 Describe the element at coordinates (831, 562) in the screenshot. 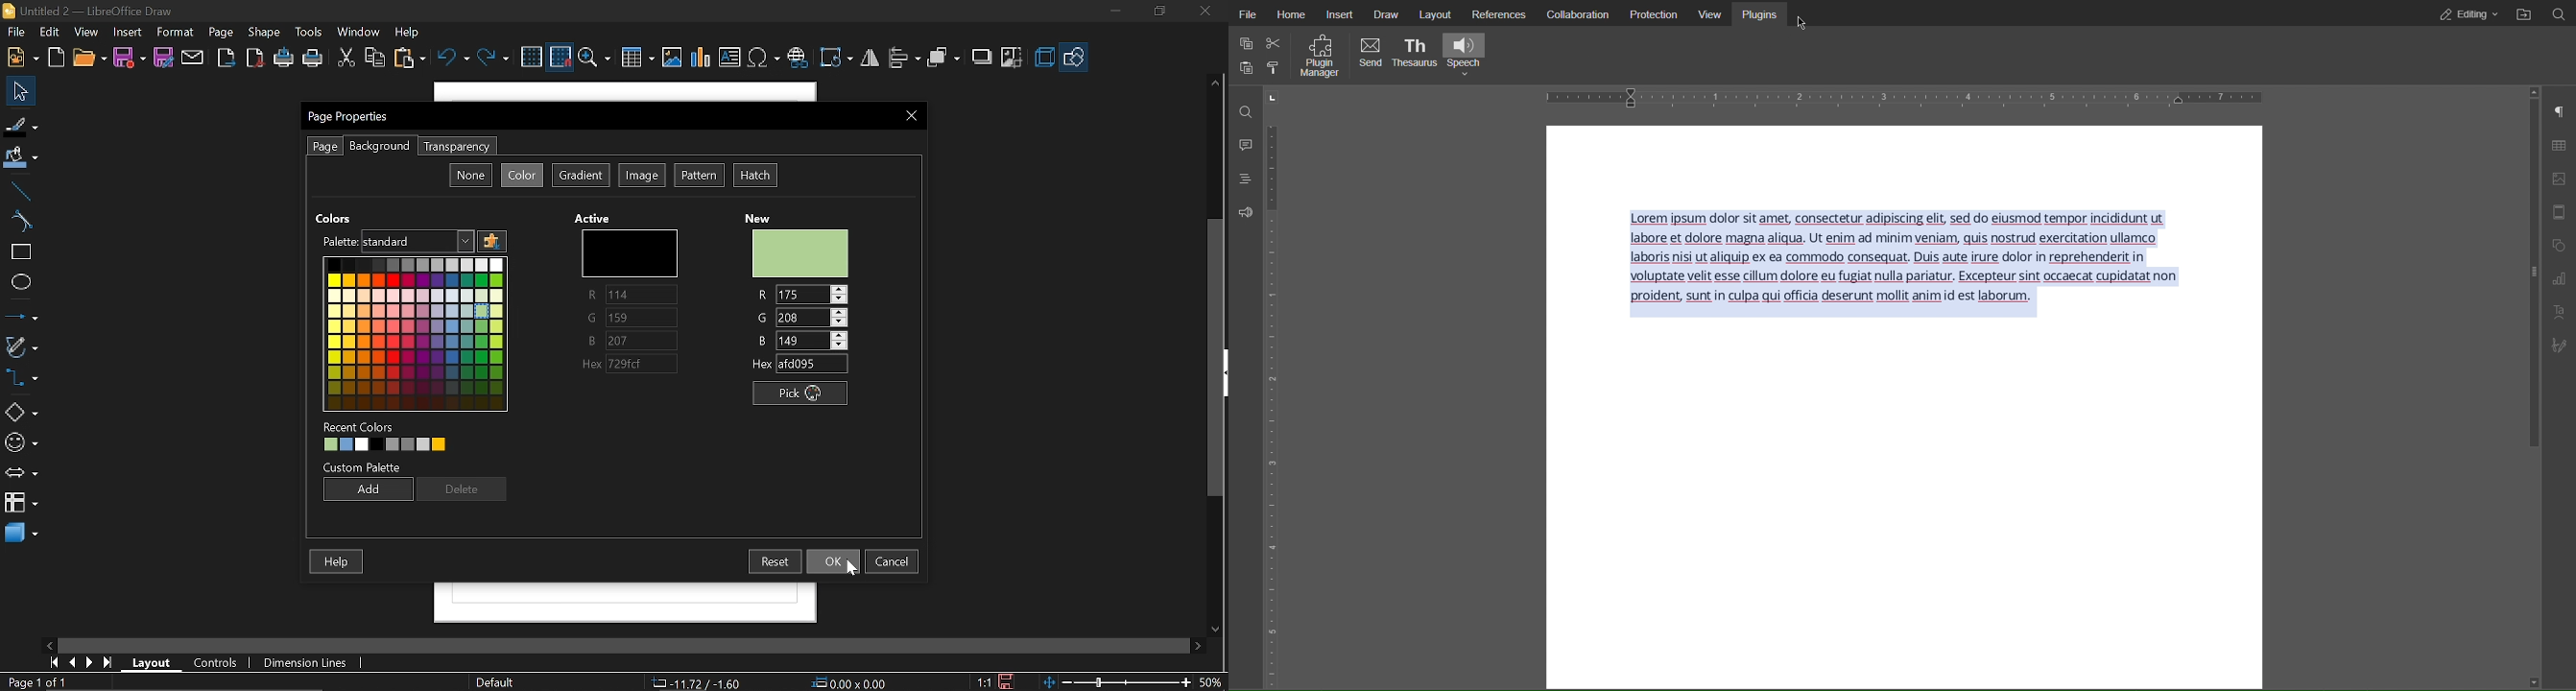

I see `Ok` at that location.